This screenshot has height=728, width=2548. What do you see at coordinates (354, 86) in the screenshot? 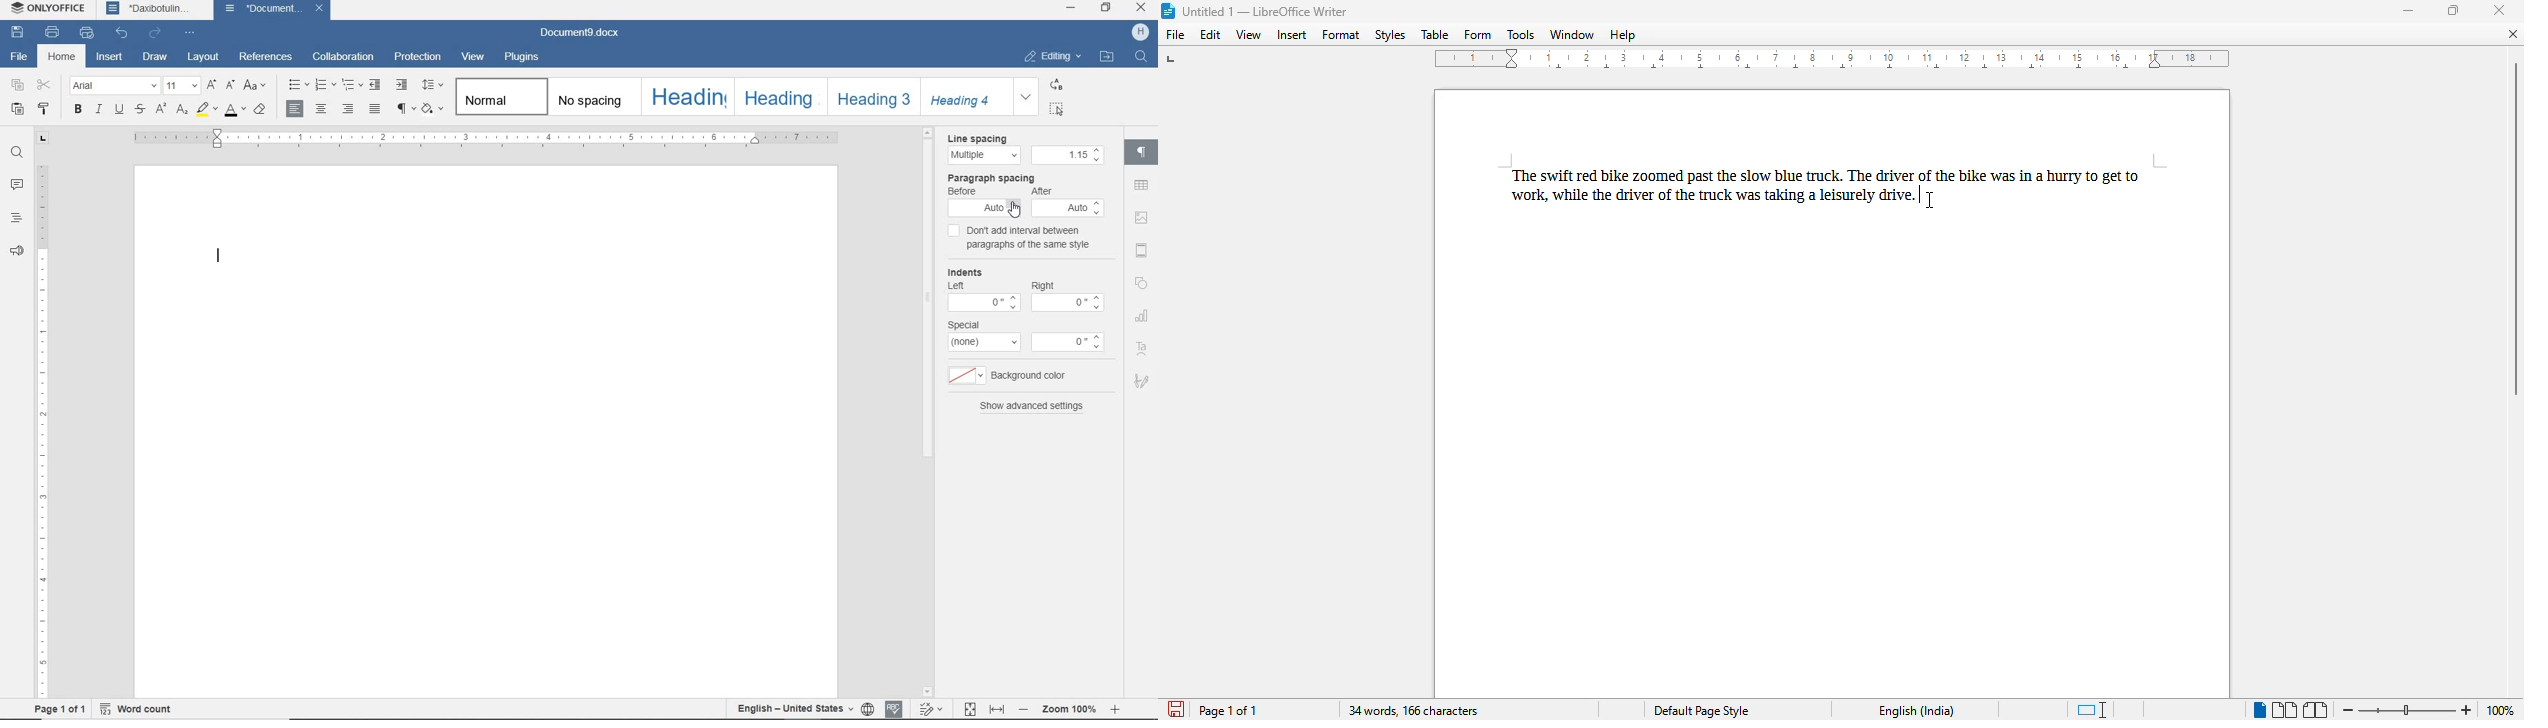
I see `multilevel list` at bounding box center [354, 86].